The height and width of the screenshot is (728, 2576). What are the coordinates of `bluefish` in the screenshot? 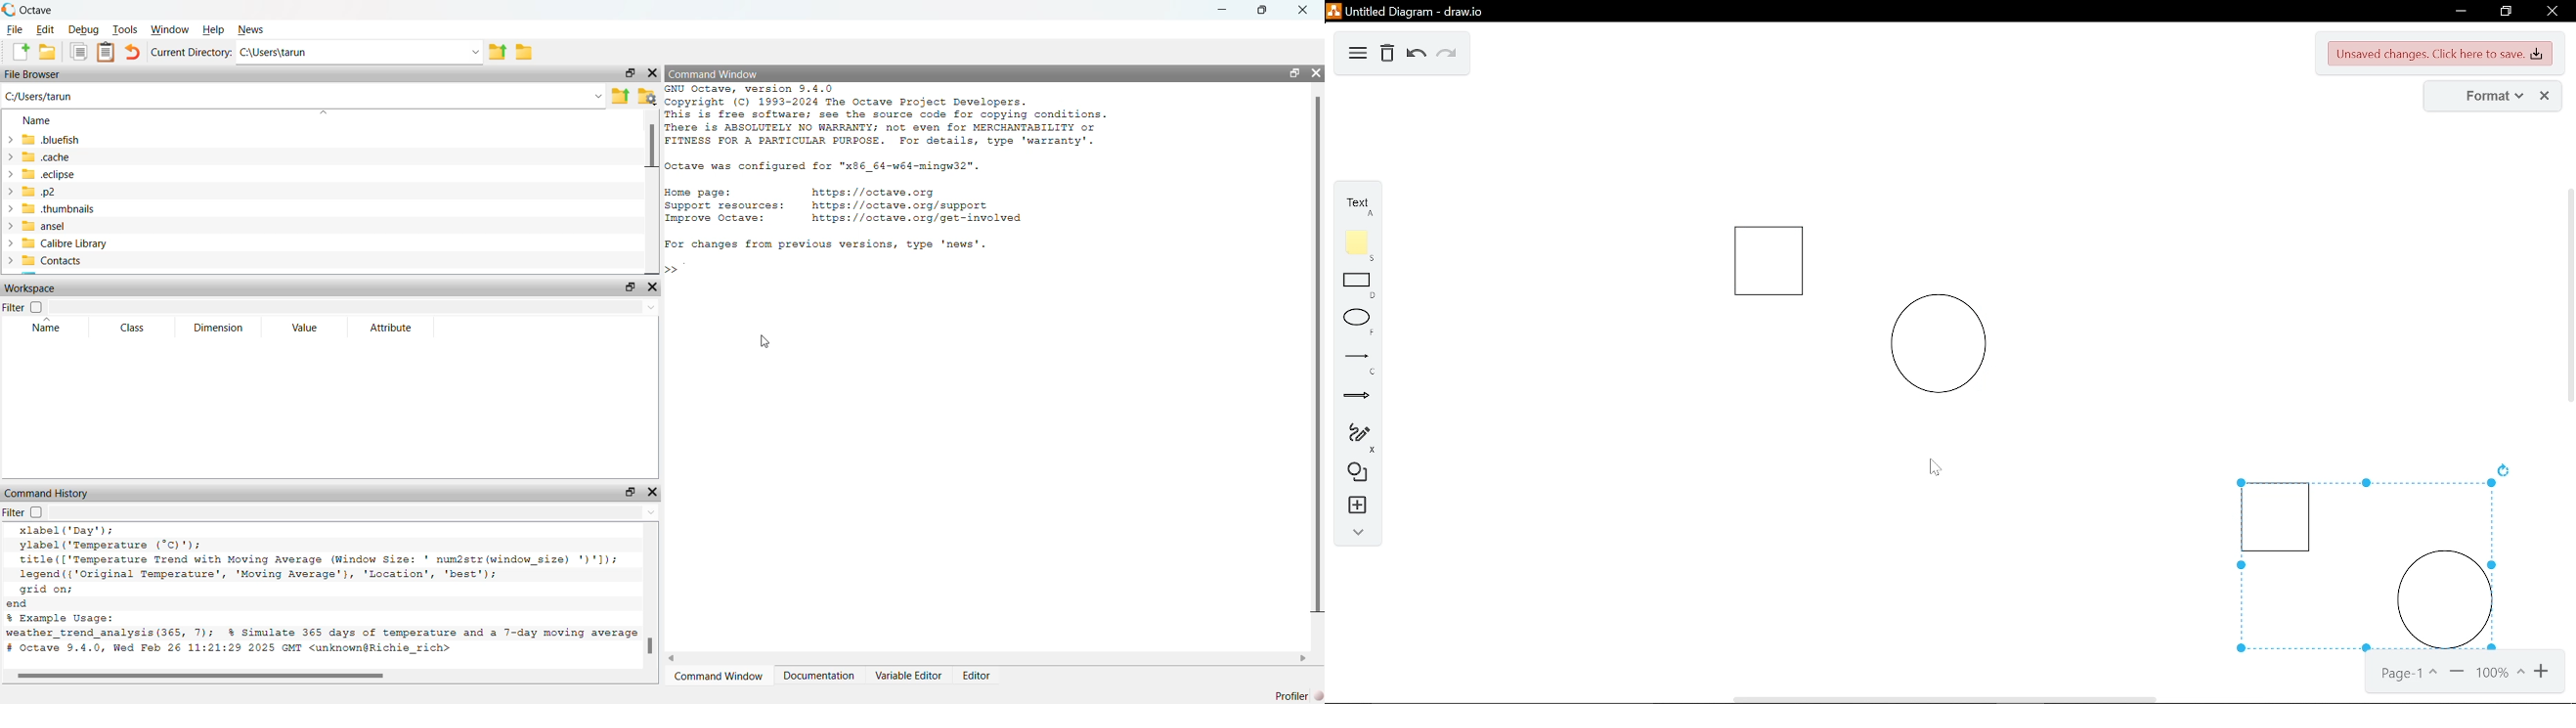 It's located at (48, 139).